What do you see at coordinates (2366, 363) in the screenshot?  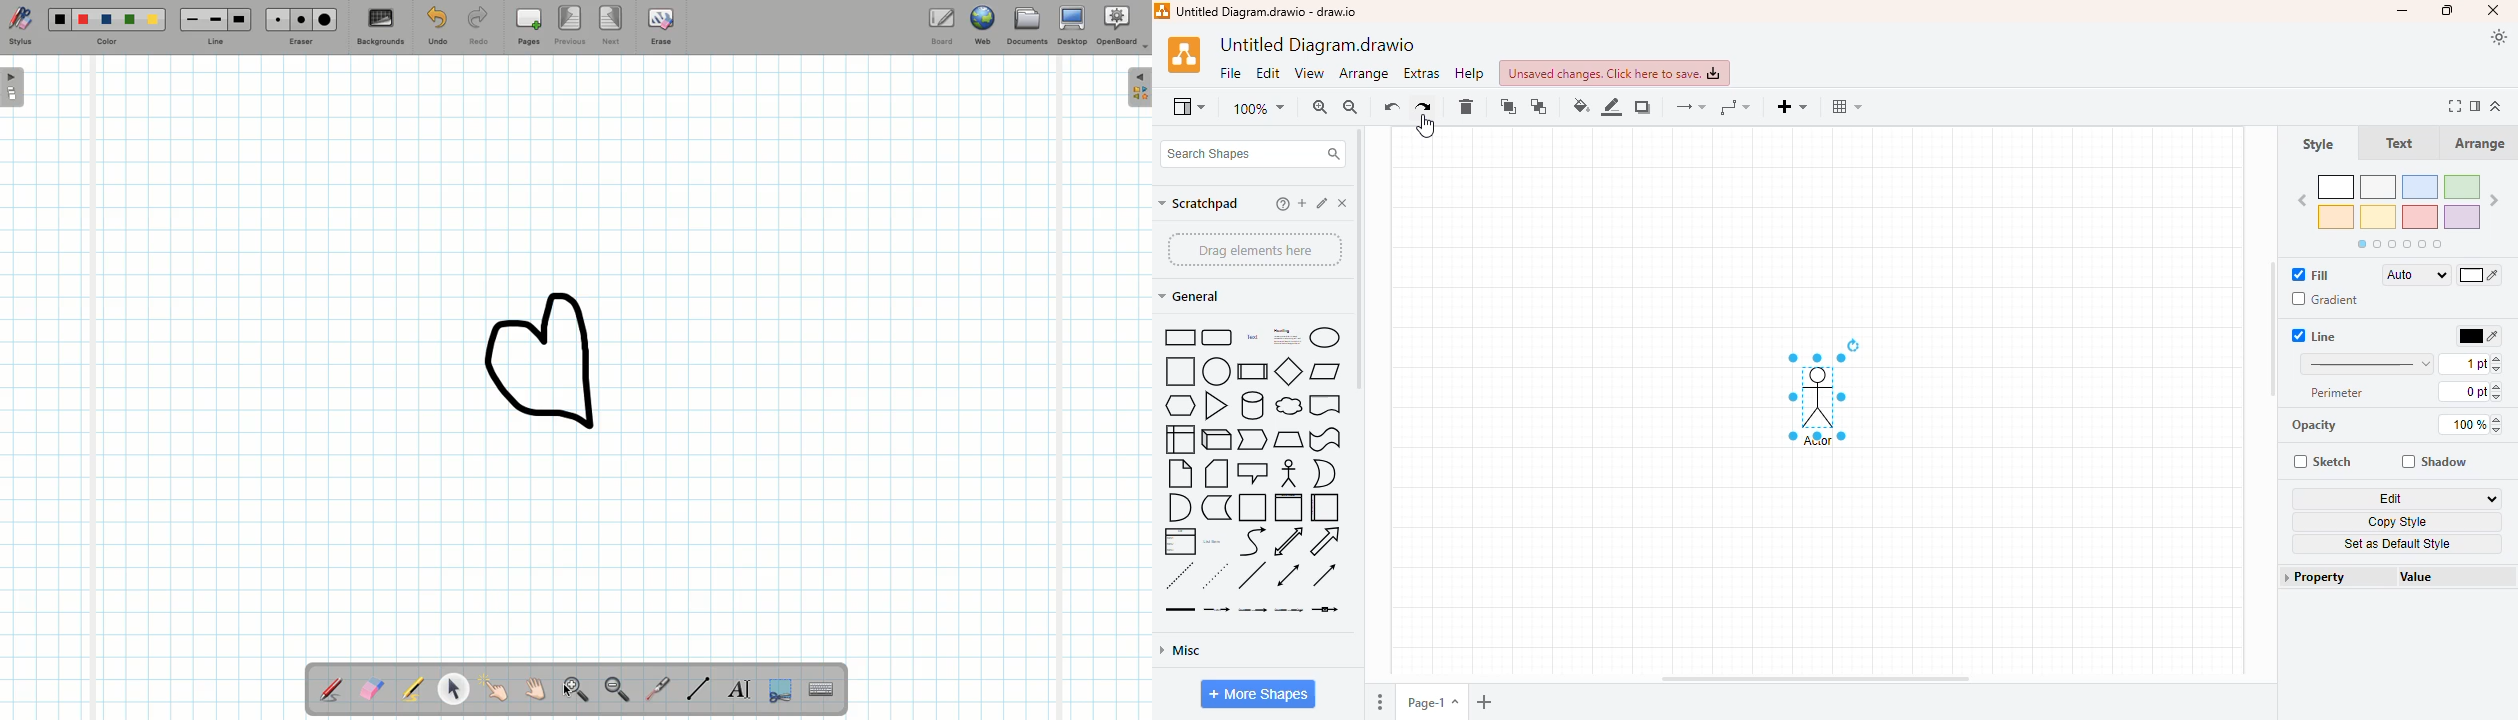 I see `line` at bounding box center [2366, 363].